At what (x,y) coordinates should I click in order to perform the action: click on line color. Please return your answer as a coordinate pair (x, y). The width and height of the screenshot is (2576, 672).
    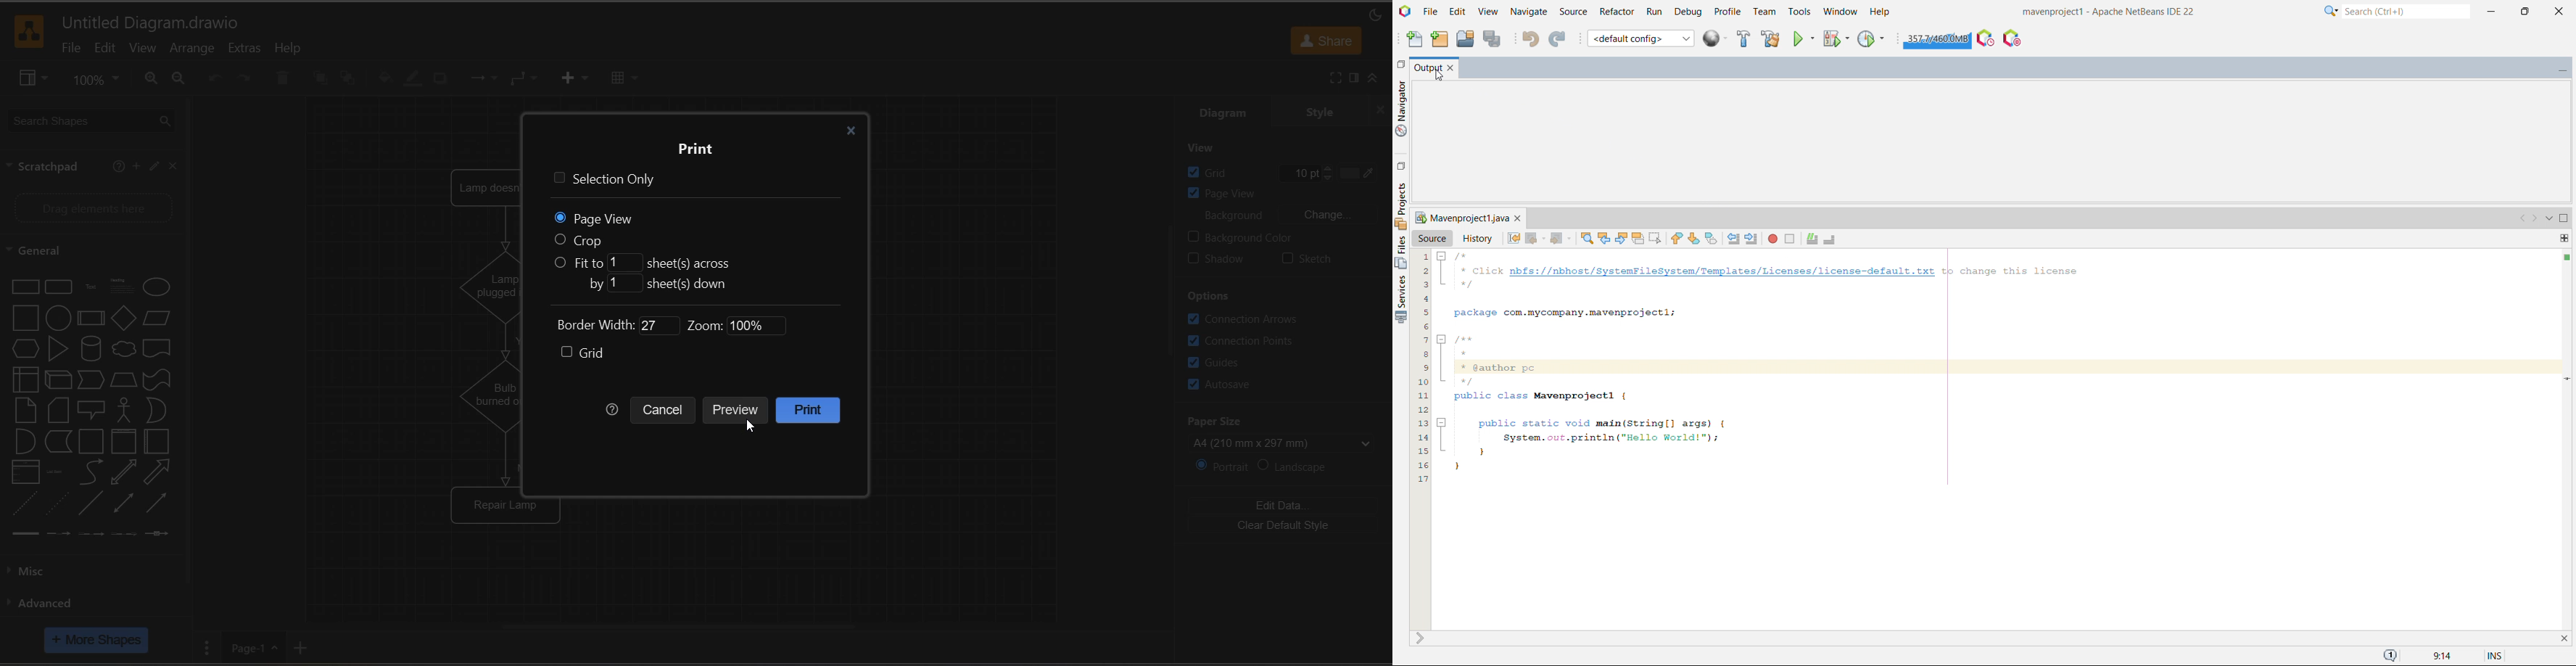
    Looking at the image, I should click on (411, 80).